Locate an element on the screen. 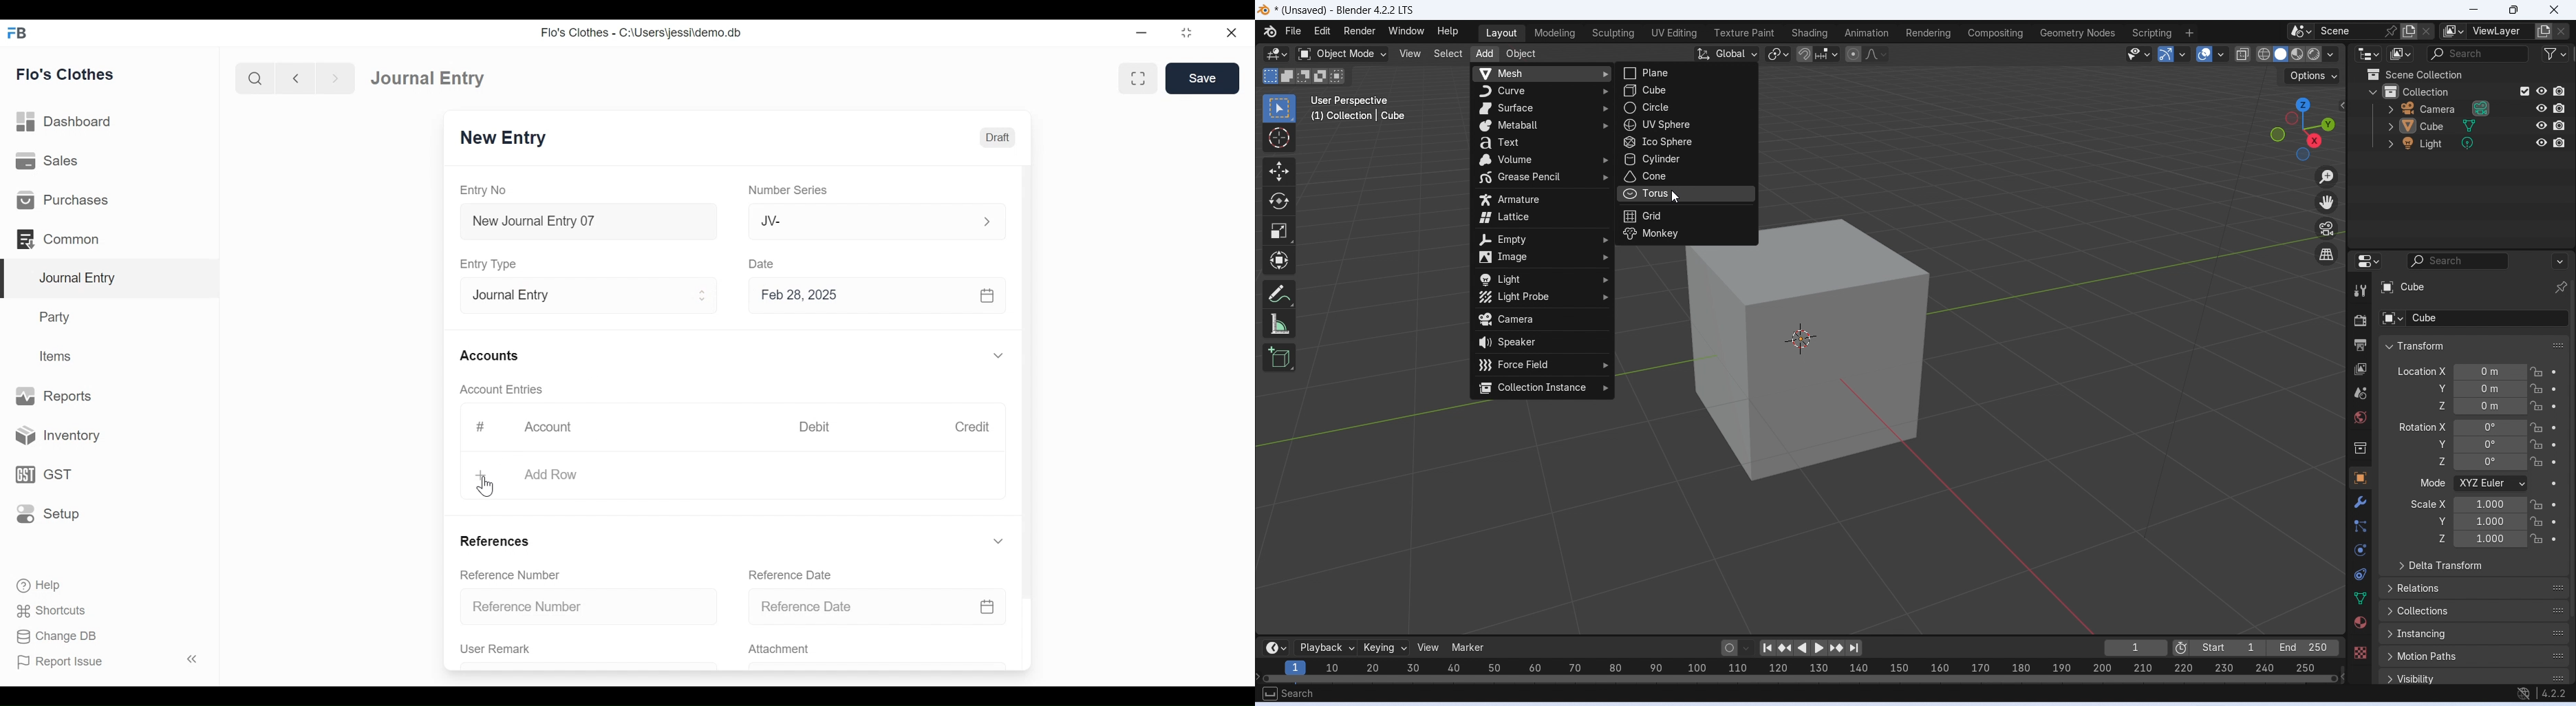 This screenshot has width=2576, height=728. Reference Number is located at coordinates (575, 607).